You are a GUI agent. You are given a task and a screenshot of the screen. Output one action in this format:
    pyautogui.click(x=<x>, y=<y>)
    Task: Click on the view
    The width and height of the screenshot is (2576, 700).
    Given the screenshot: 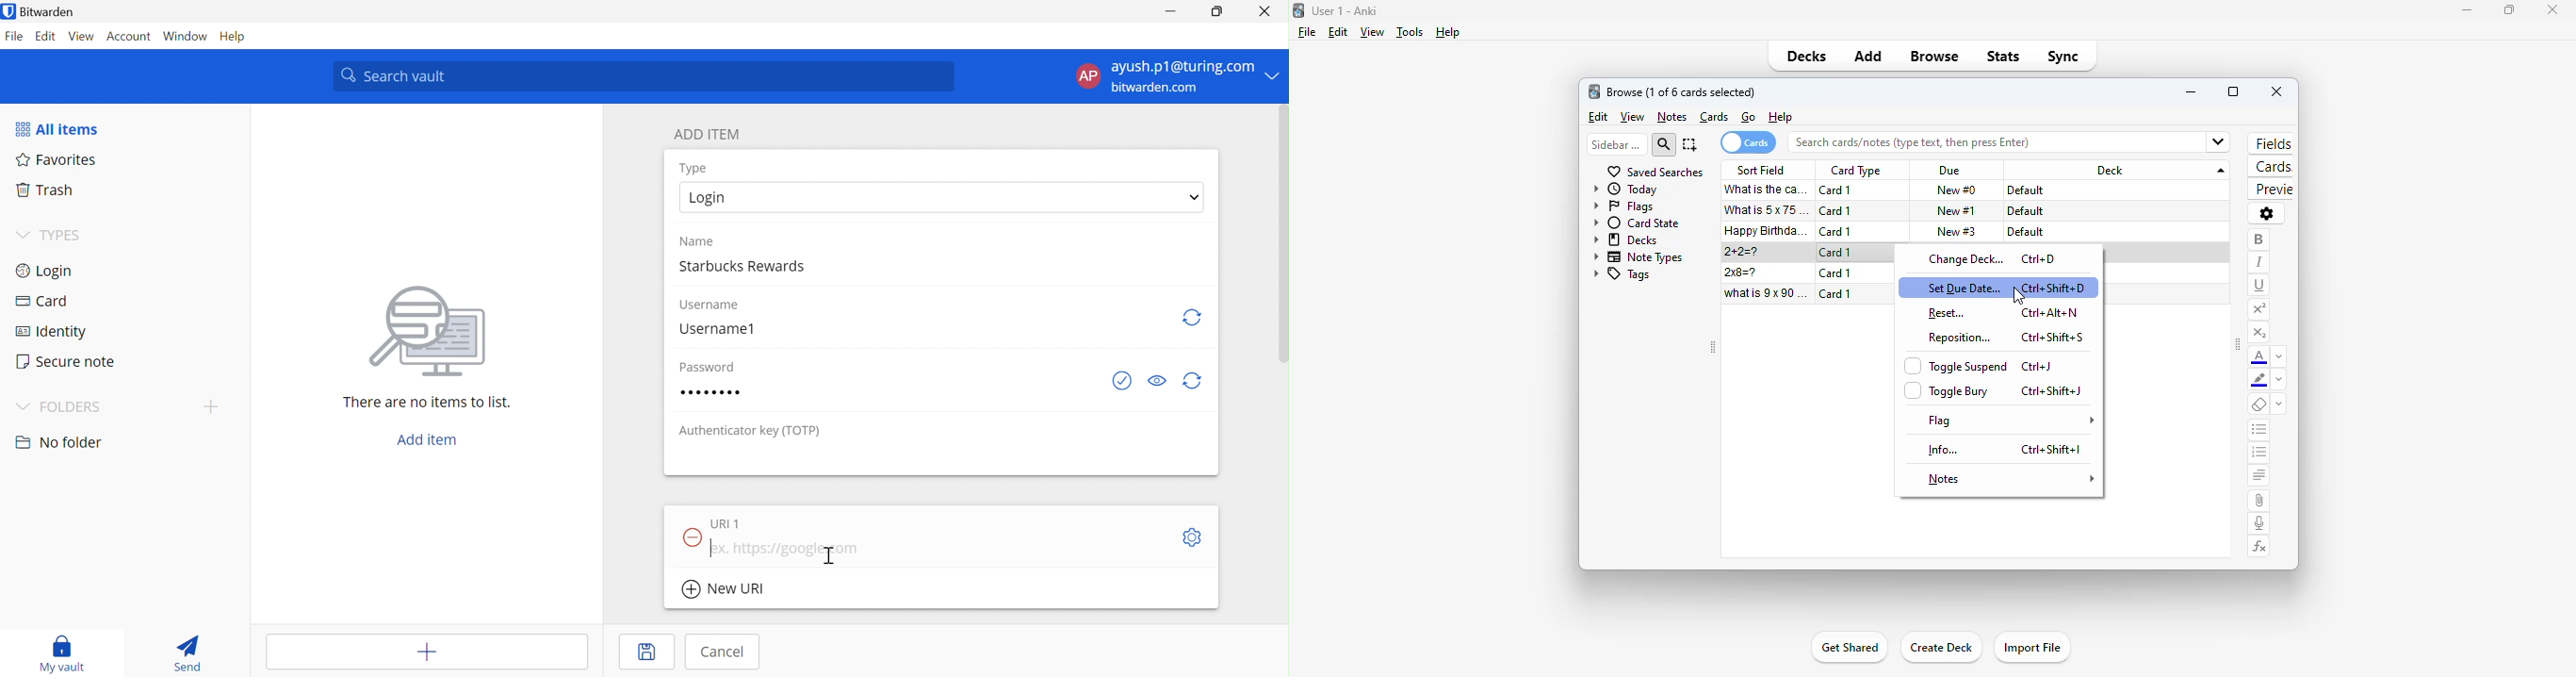 What is the action you would take?
    pyautogui.click(x=1632, y=117)
    